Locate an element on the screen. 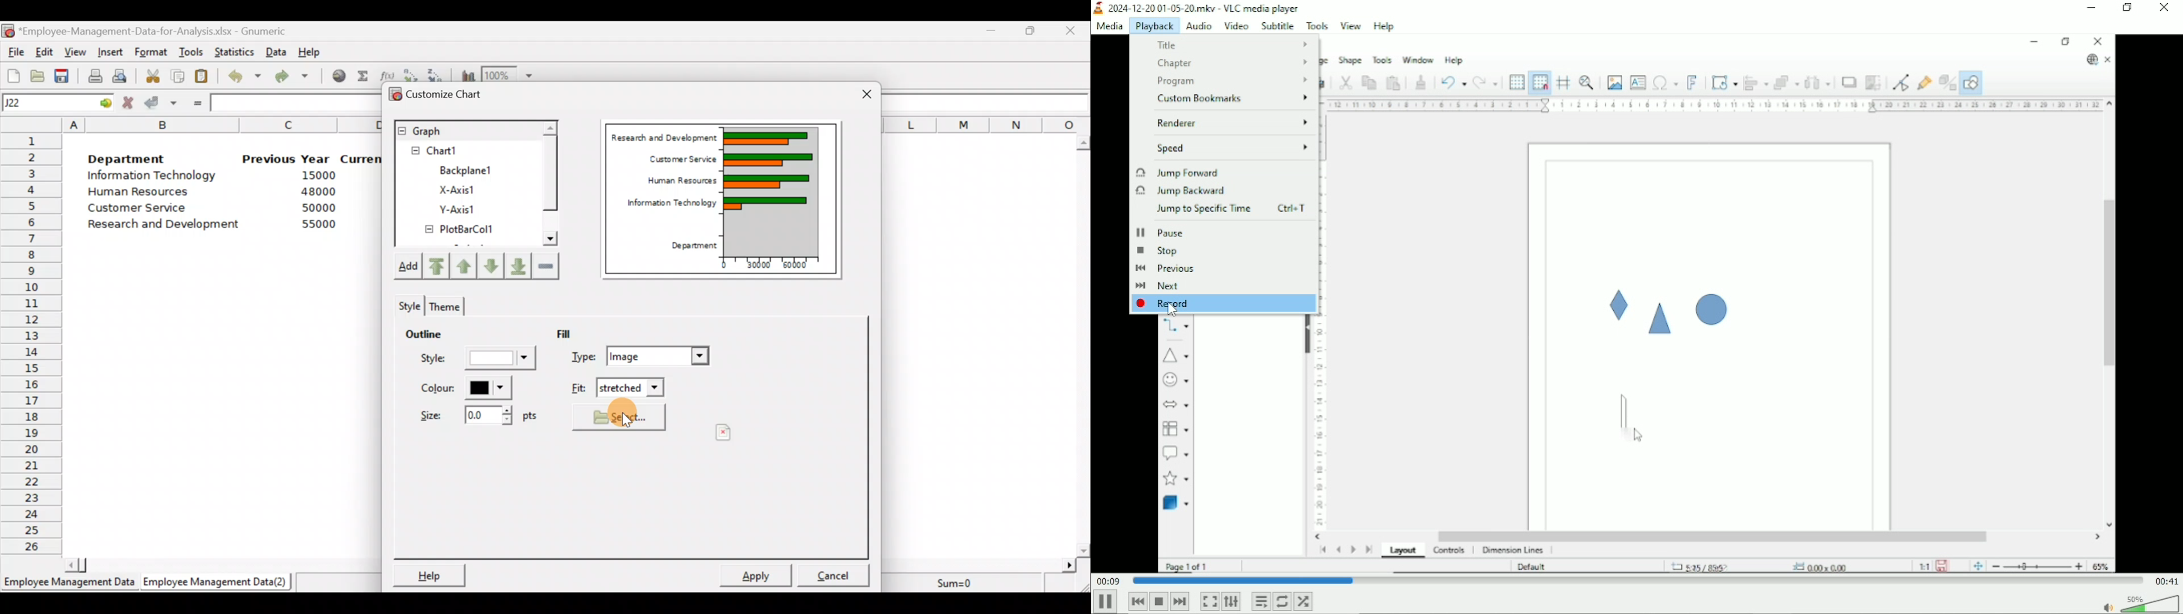 The image size is (2184, 616). Previous is located at coordinates (1219, 268).